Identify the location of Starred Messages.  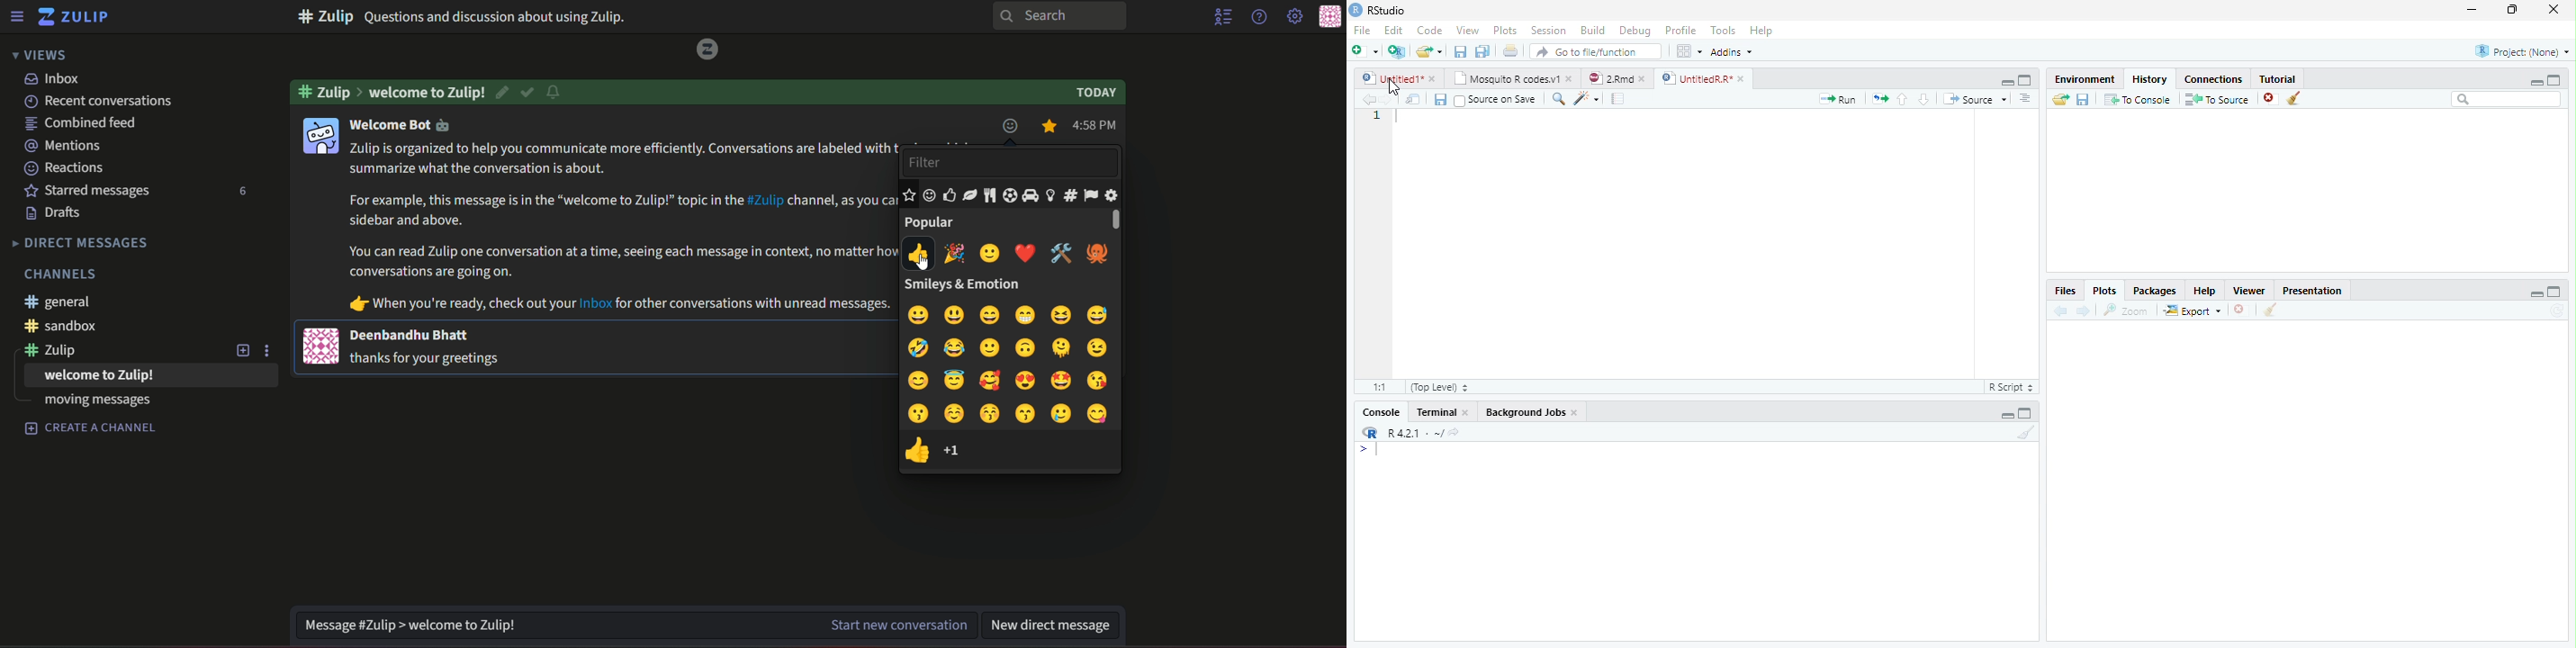
(92, 191).